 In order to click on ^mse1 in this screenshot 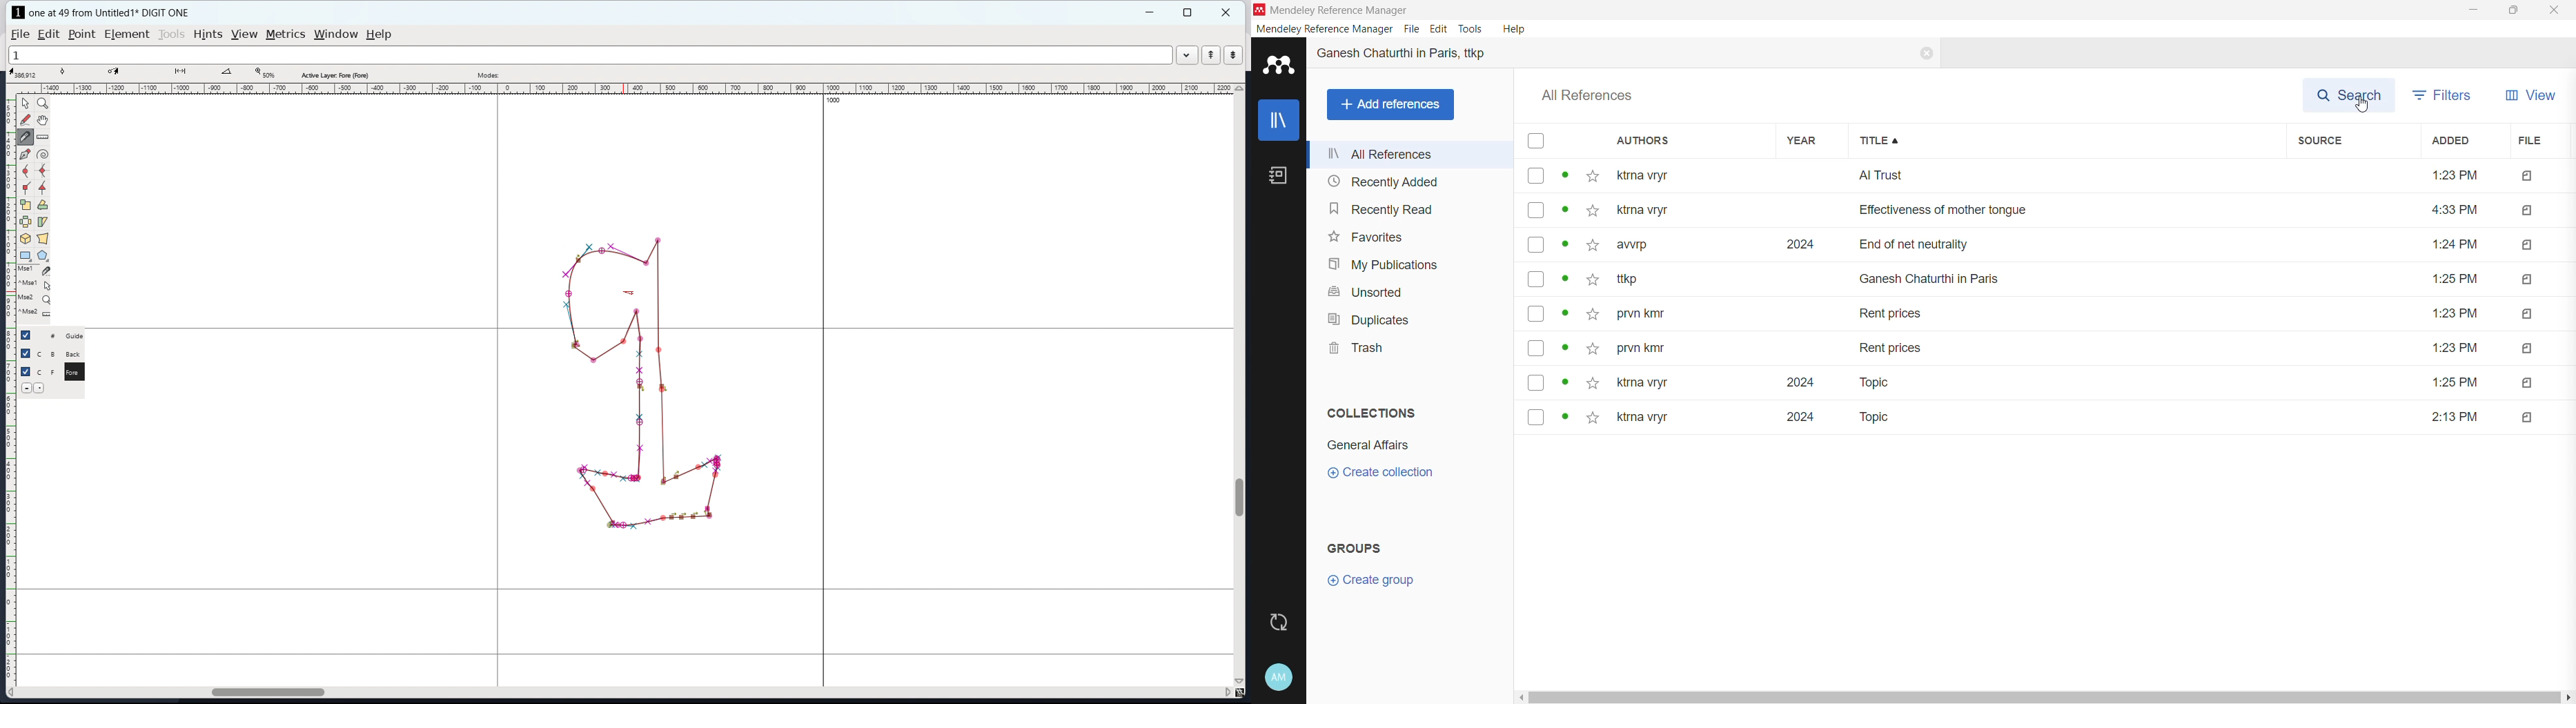, I will do `click(36, 283)`.